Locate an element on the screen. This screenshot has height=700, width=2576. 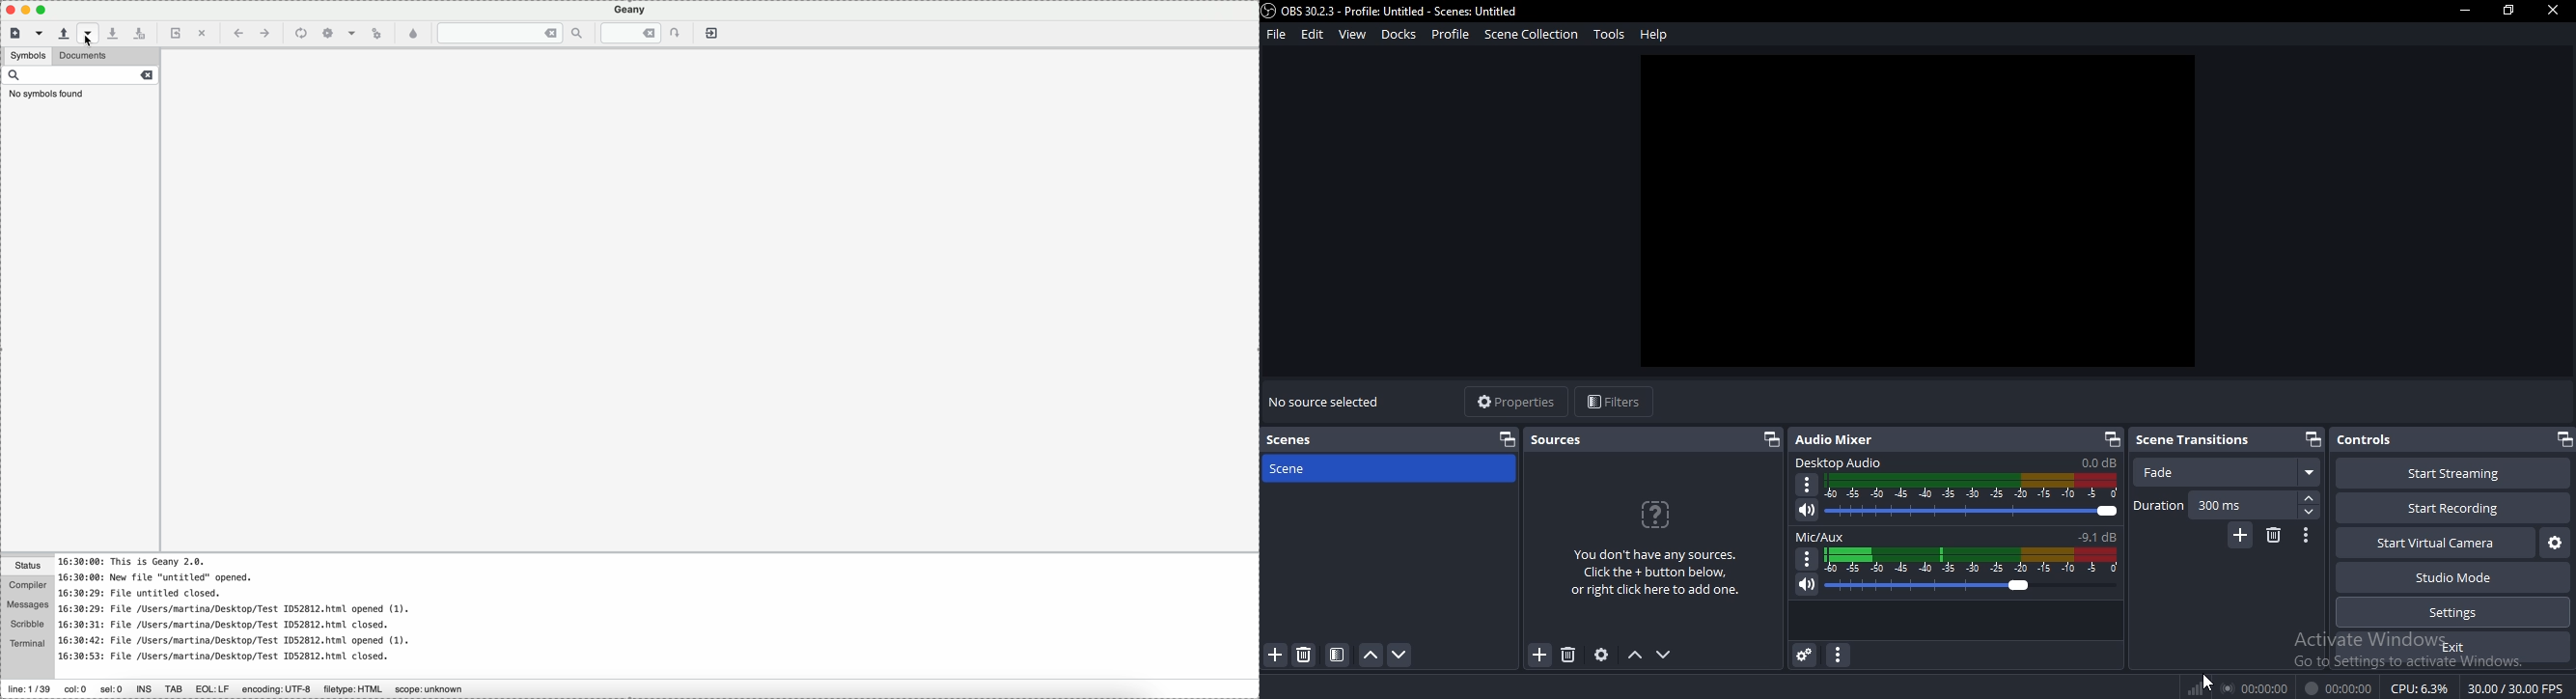
scene is located at coordinates (1321, 467).